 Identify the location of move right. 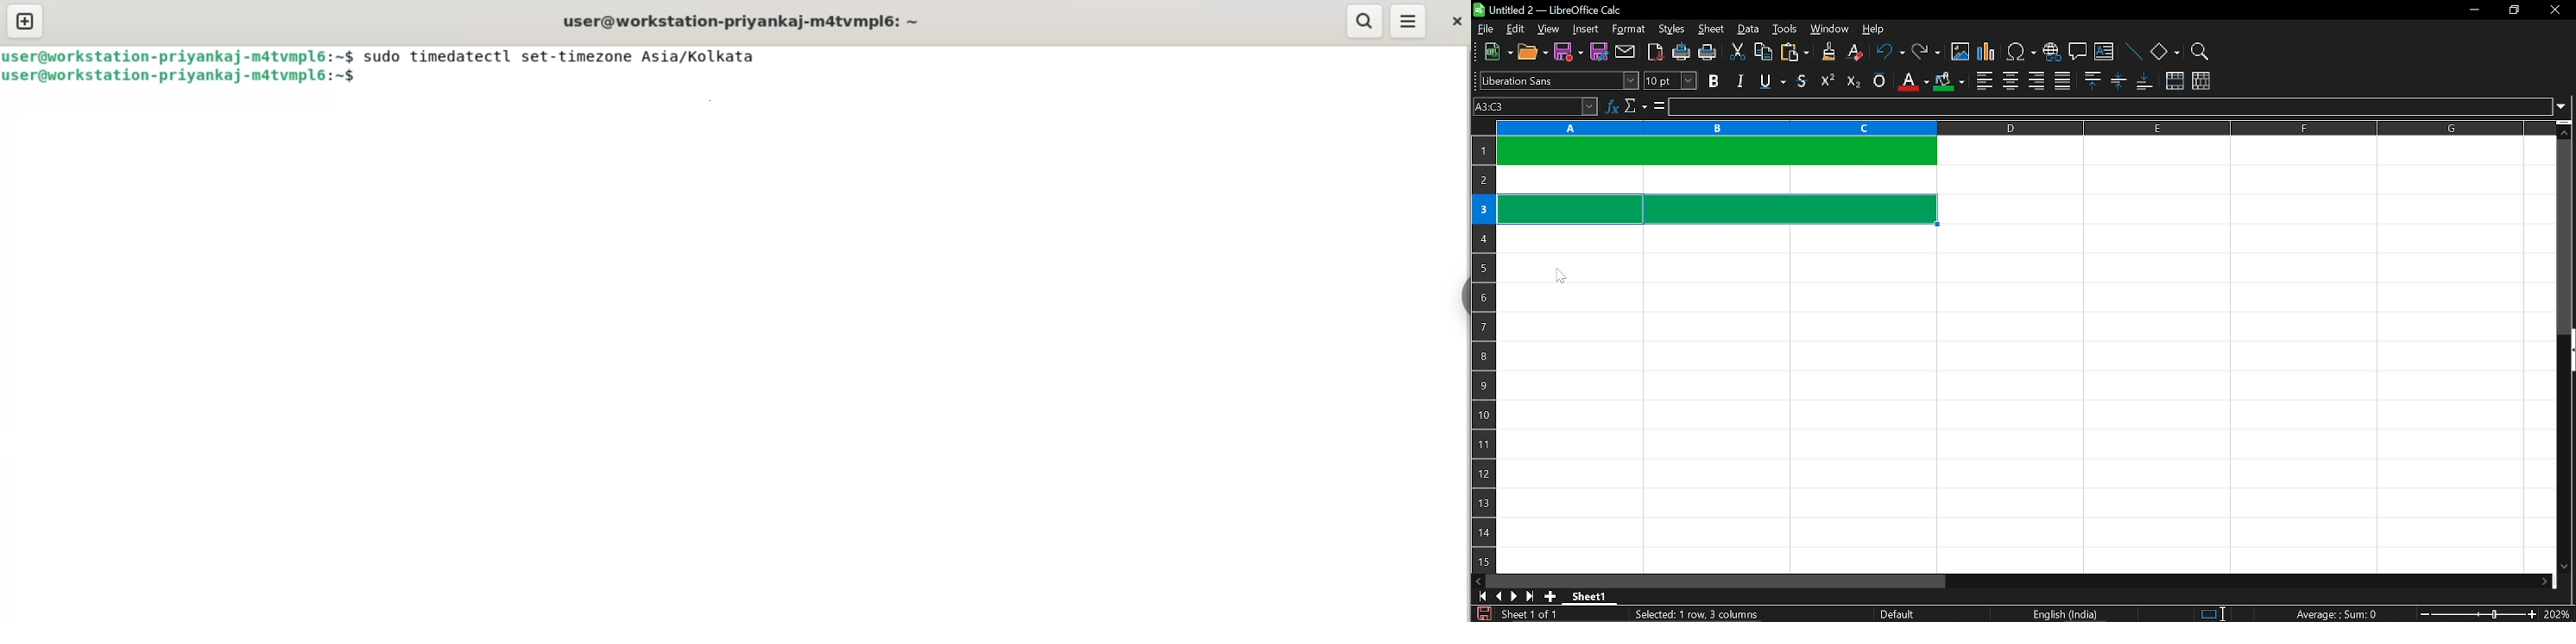
(2546, 581).